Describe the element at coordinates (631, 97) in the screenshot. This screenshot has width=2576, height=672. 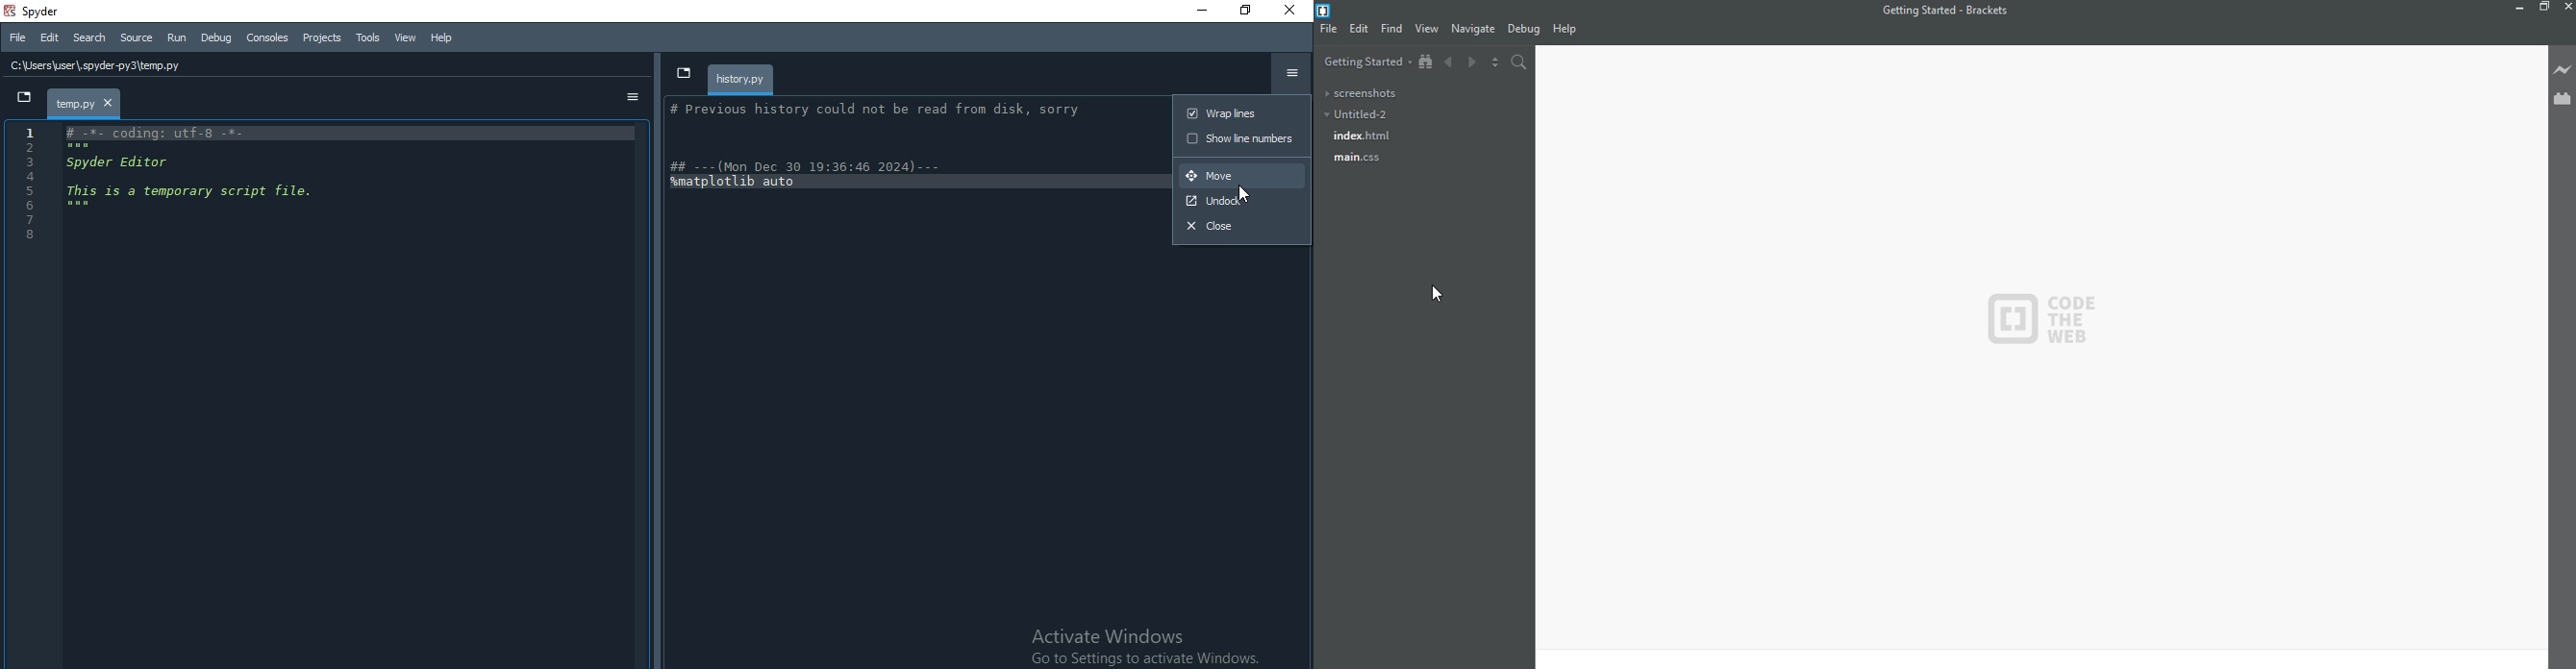
I see `options` at that location.